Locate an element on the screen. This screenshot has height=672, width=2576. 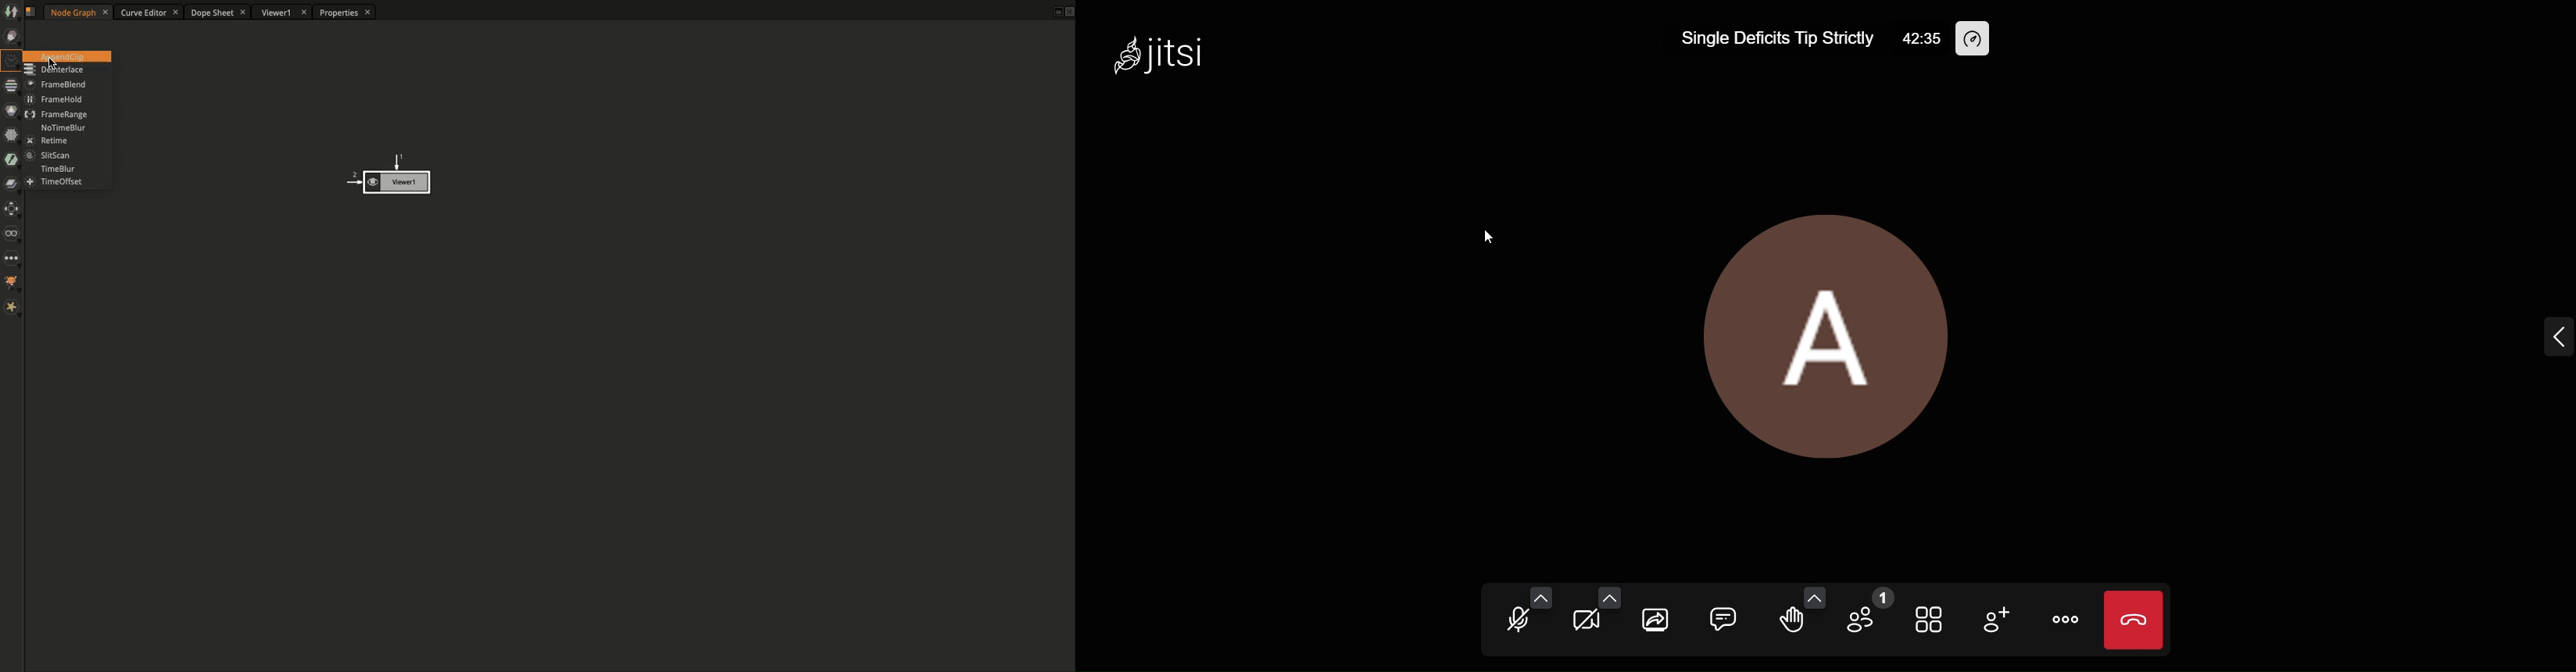
unmute mic is located at coordinates (1513, 622).